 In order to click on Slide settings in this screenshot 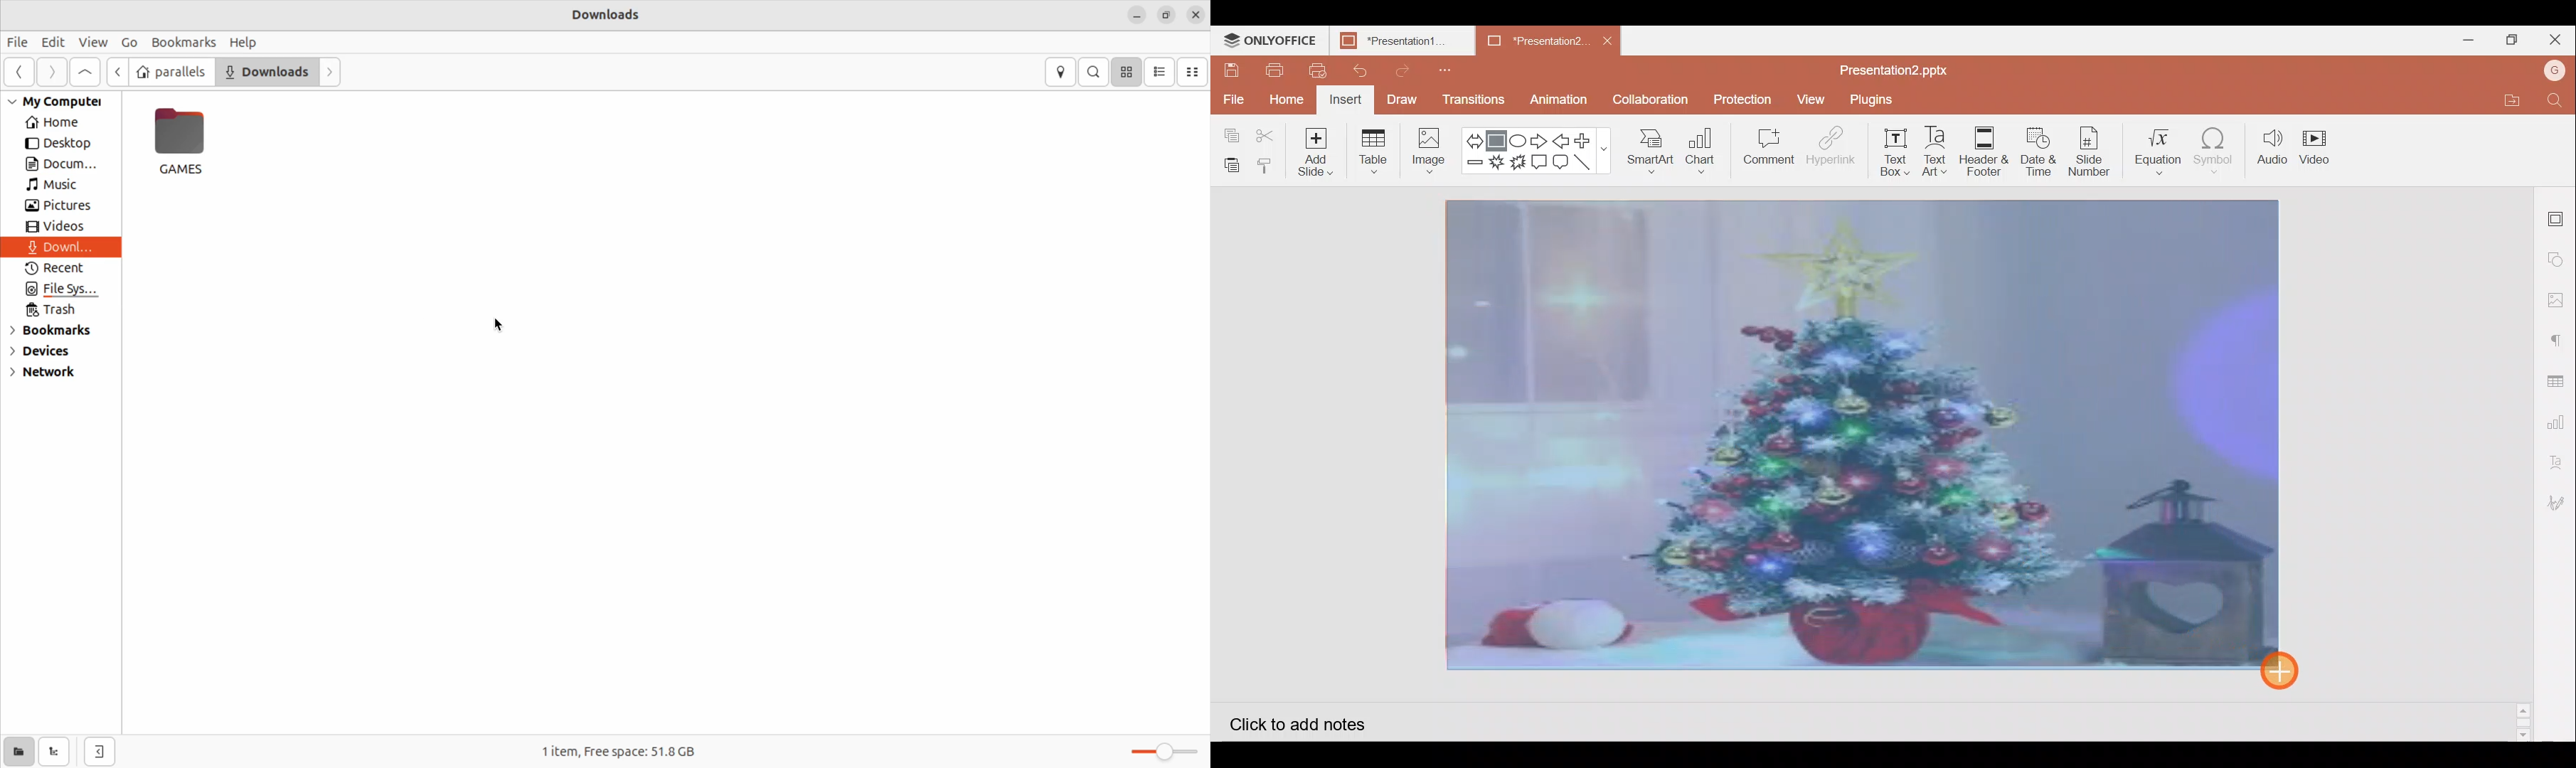, I will do `click(2558, 215)`.